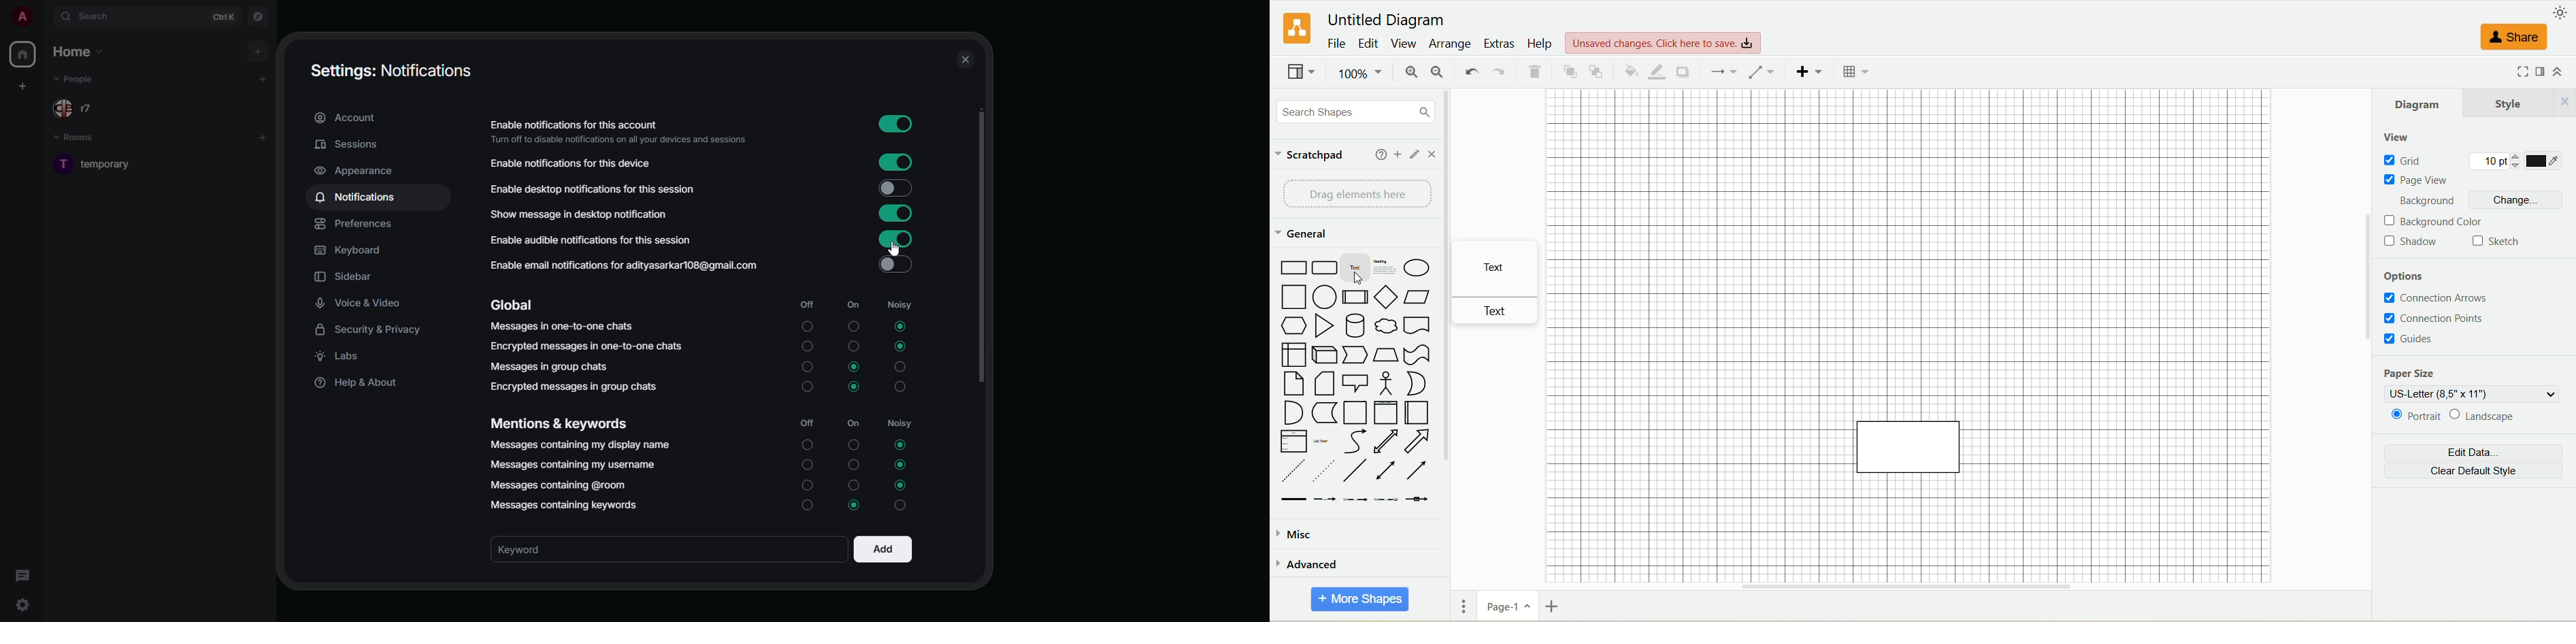 This screenshot has width=2576, height=644. I want to click on connection arrows, so click(2440, 297).